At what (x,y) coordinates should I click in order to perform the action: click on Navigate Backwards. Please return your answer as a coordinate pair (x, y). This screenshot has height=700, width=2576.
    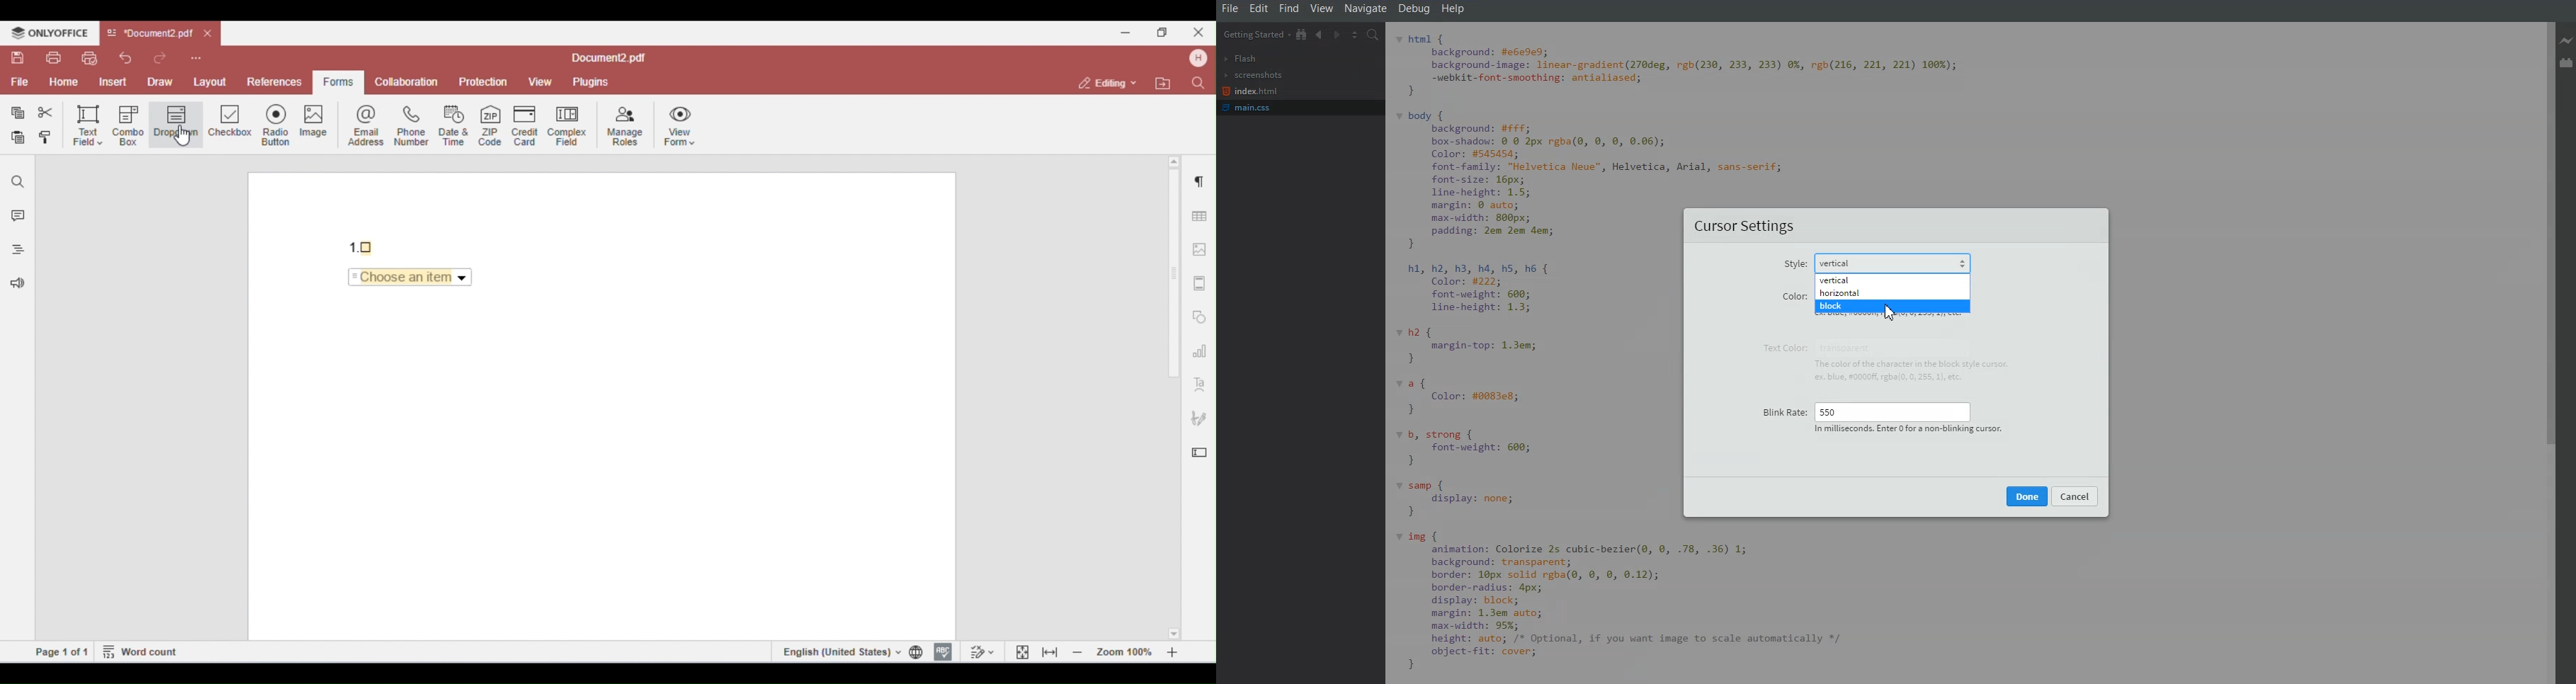
    Looking at the image, I should click on (1320, 34).